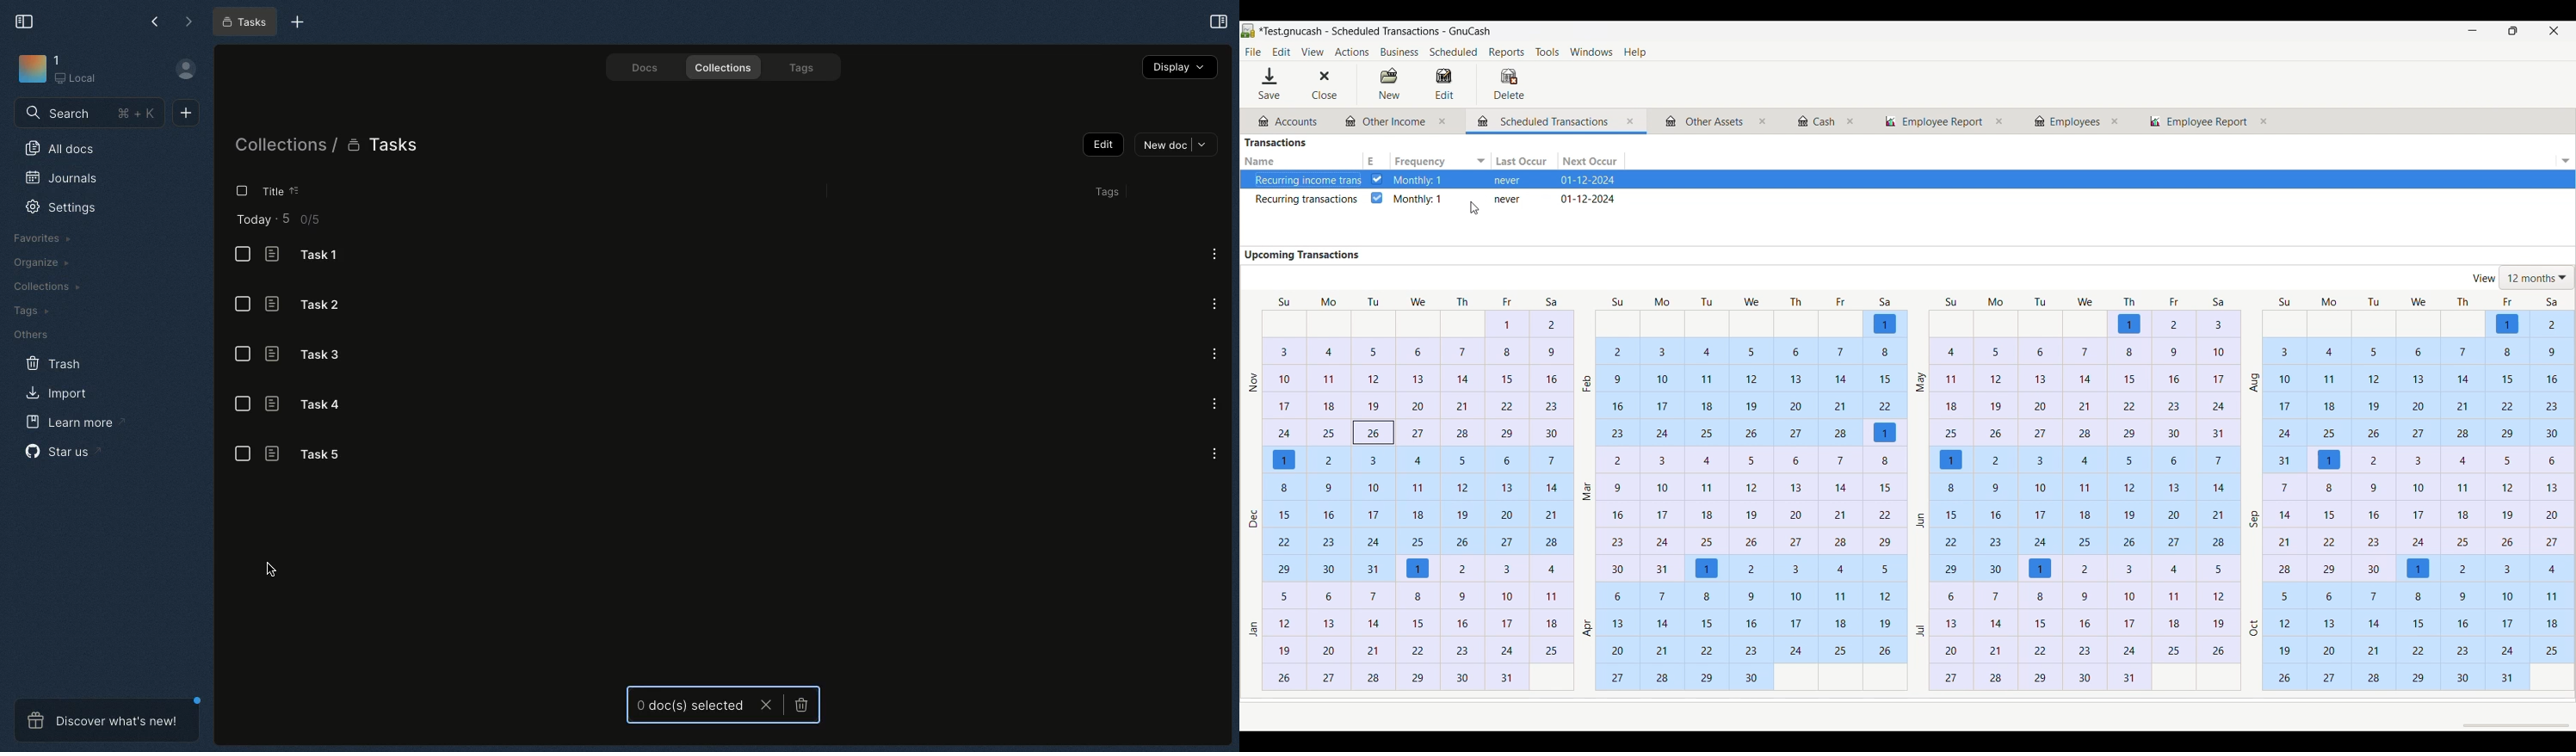 Image resolution: width=2576 pixels, height=756 pixels. What do you see at coordinates (2199, 121) in the screenshot?
I see `employee report` at bounding box center [2199, 121].